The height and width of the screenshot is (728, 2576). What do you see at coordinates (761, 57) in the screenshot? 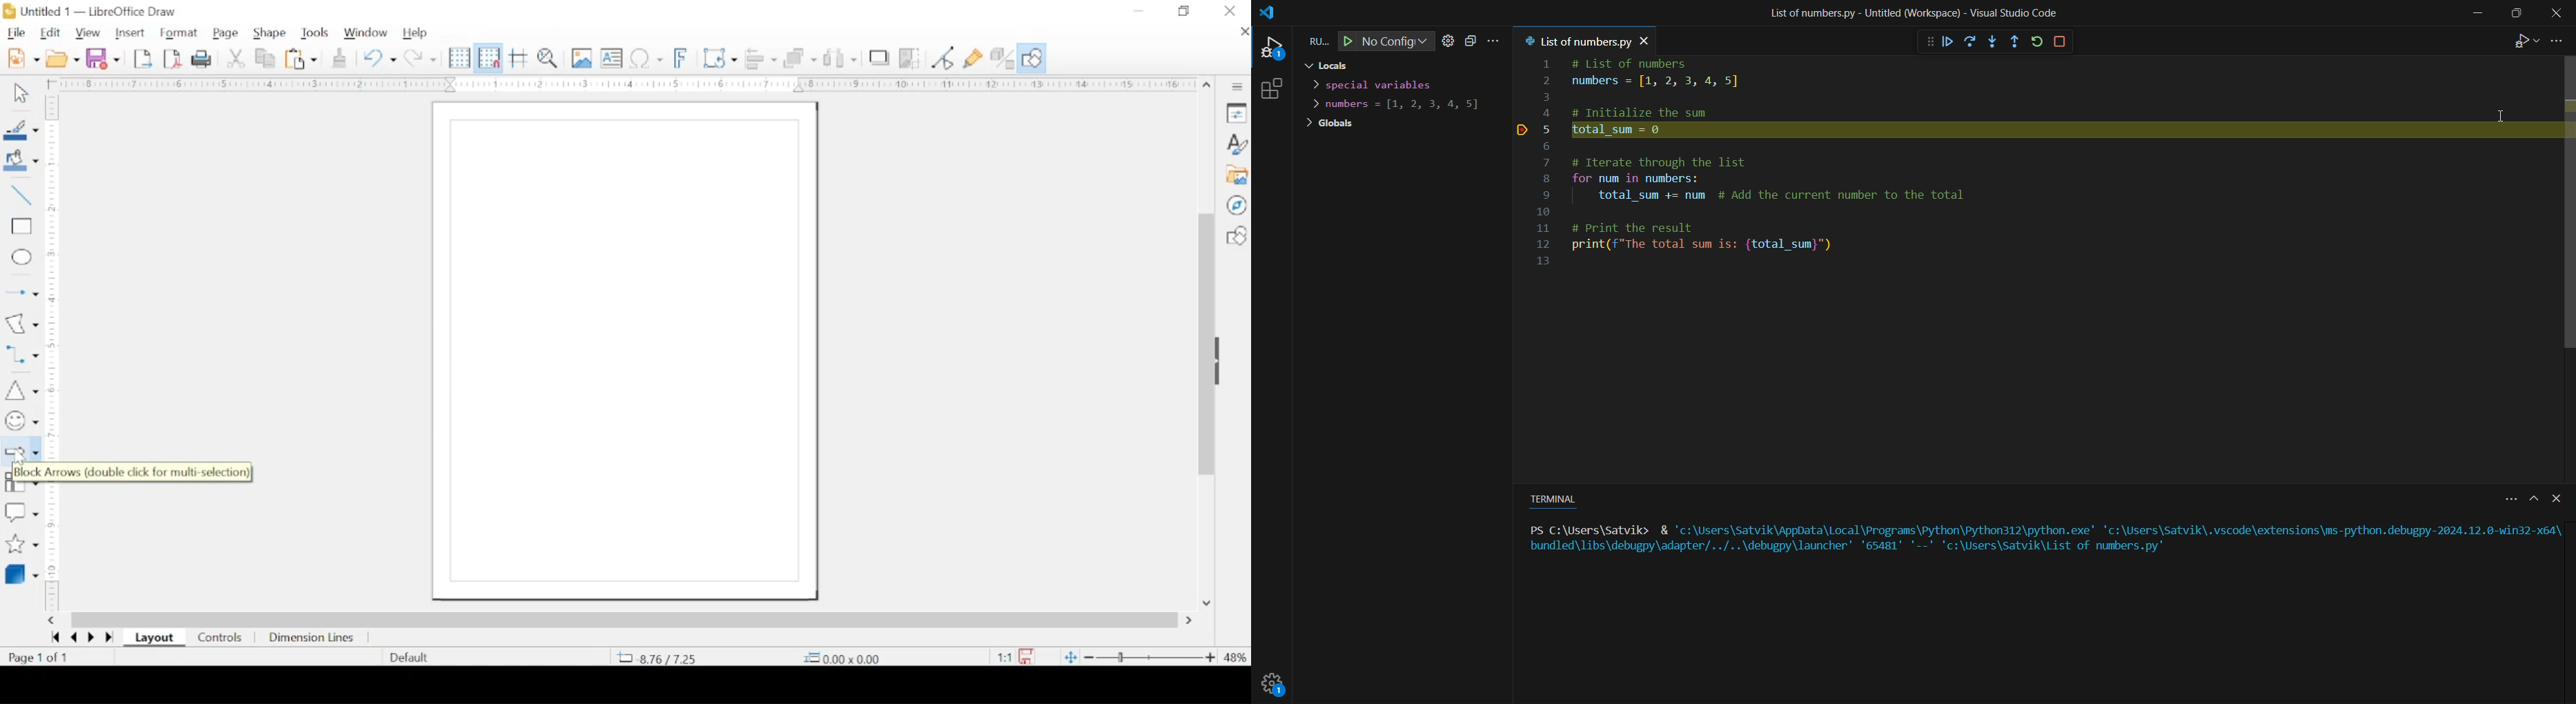
I see `align` at bounding box center [761, 57].